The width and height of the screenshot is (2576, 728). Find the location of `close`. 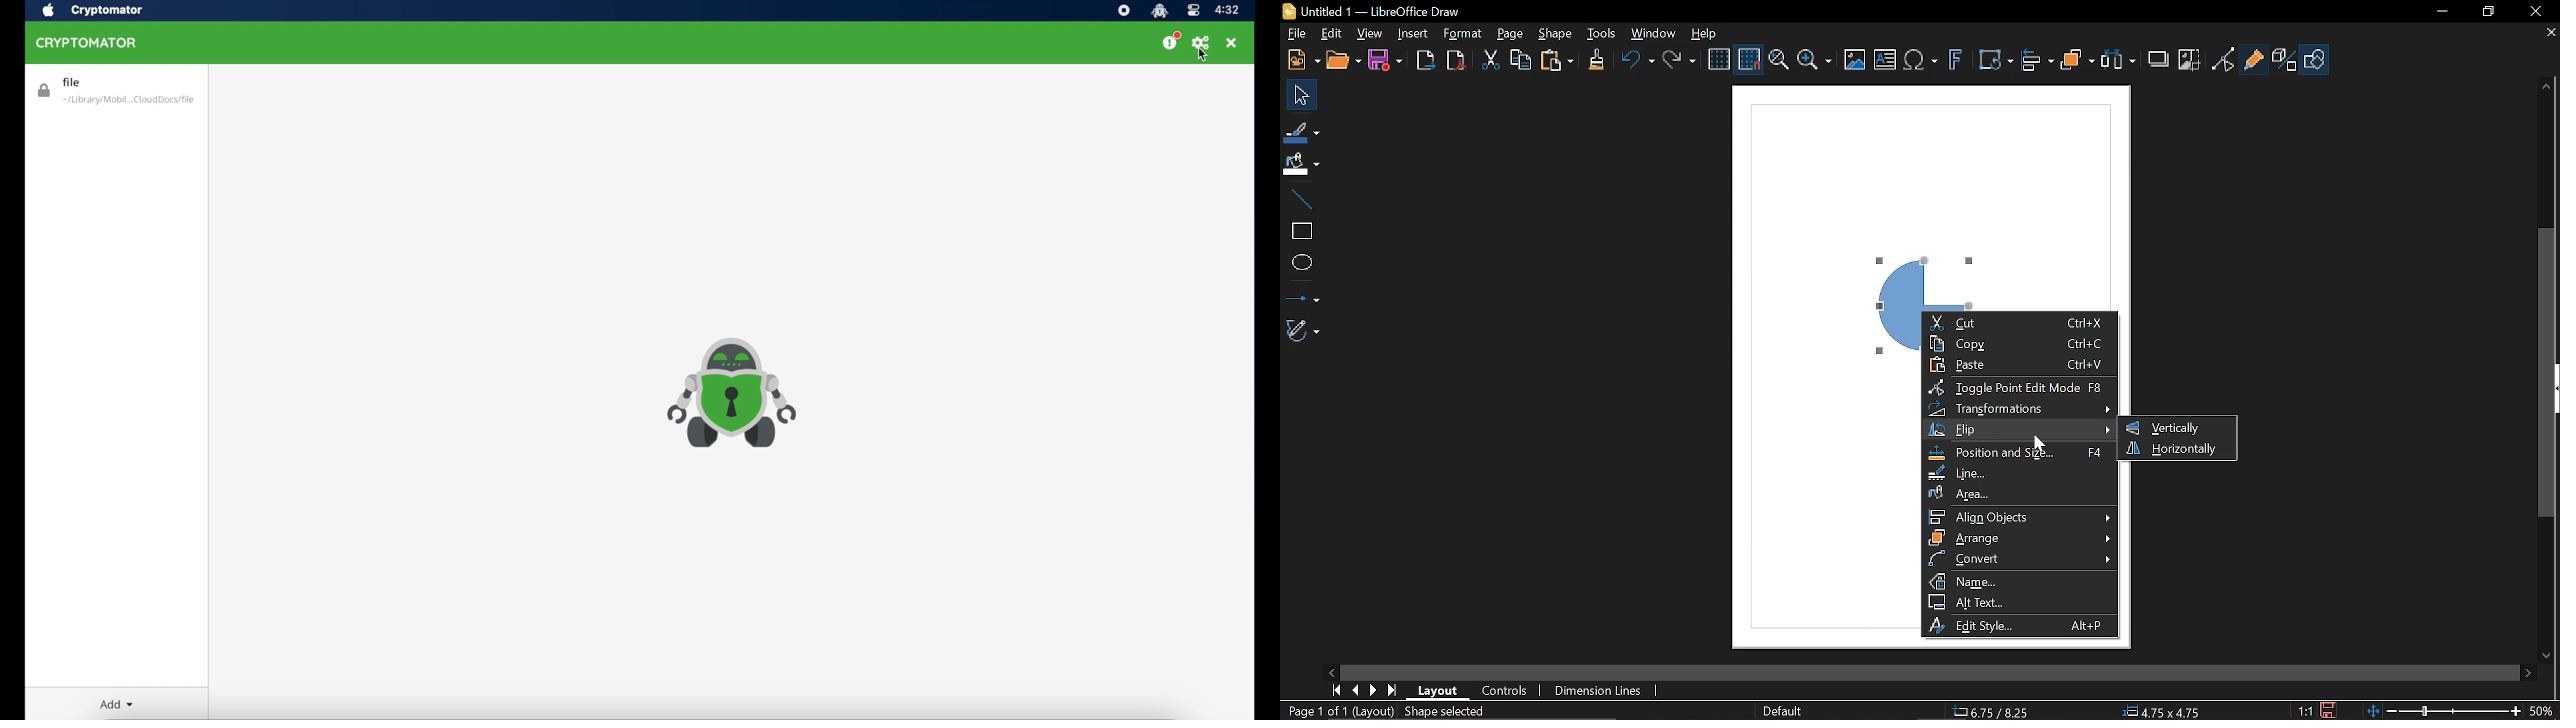

close is located at coordinates (1231, 43).